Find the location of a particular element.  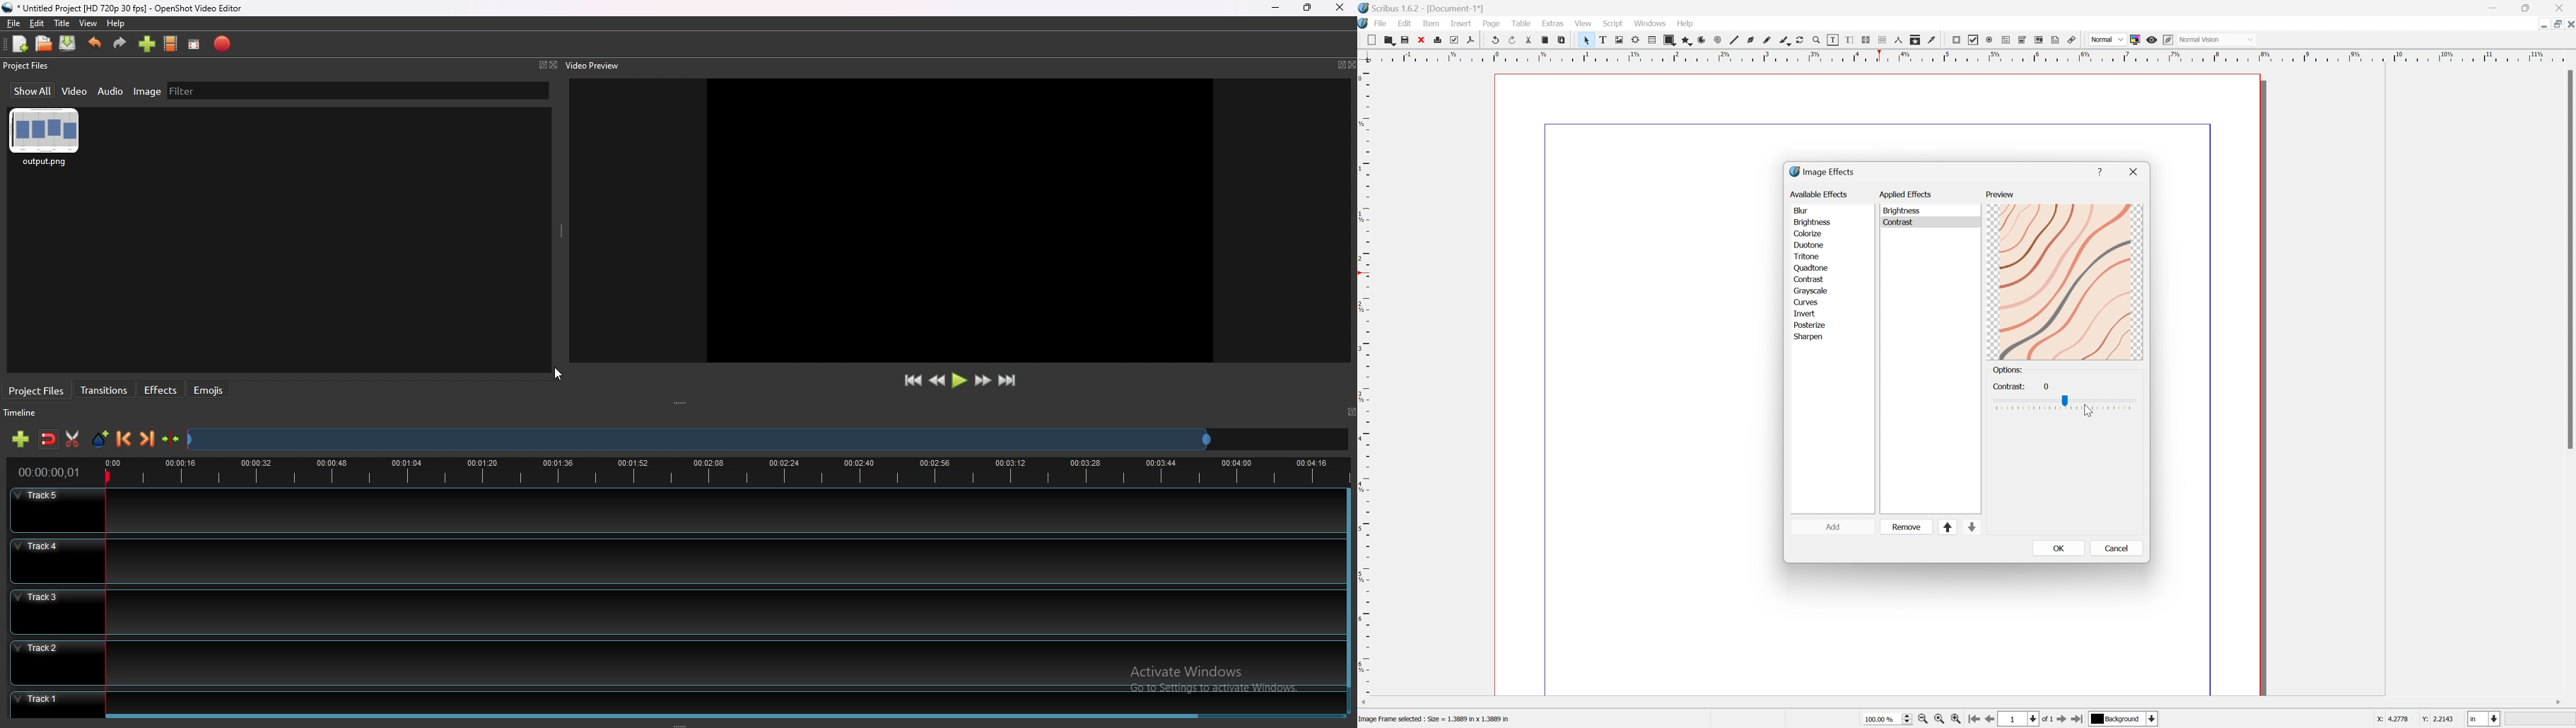

Shape is located at coordinates (1670, 39).